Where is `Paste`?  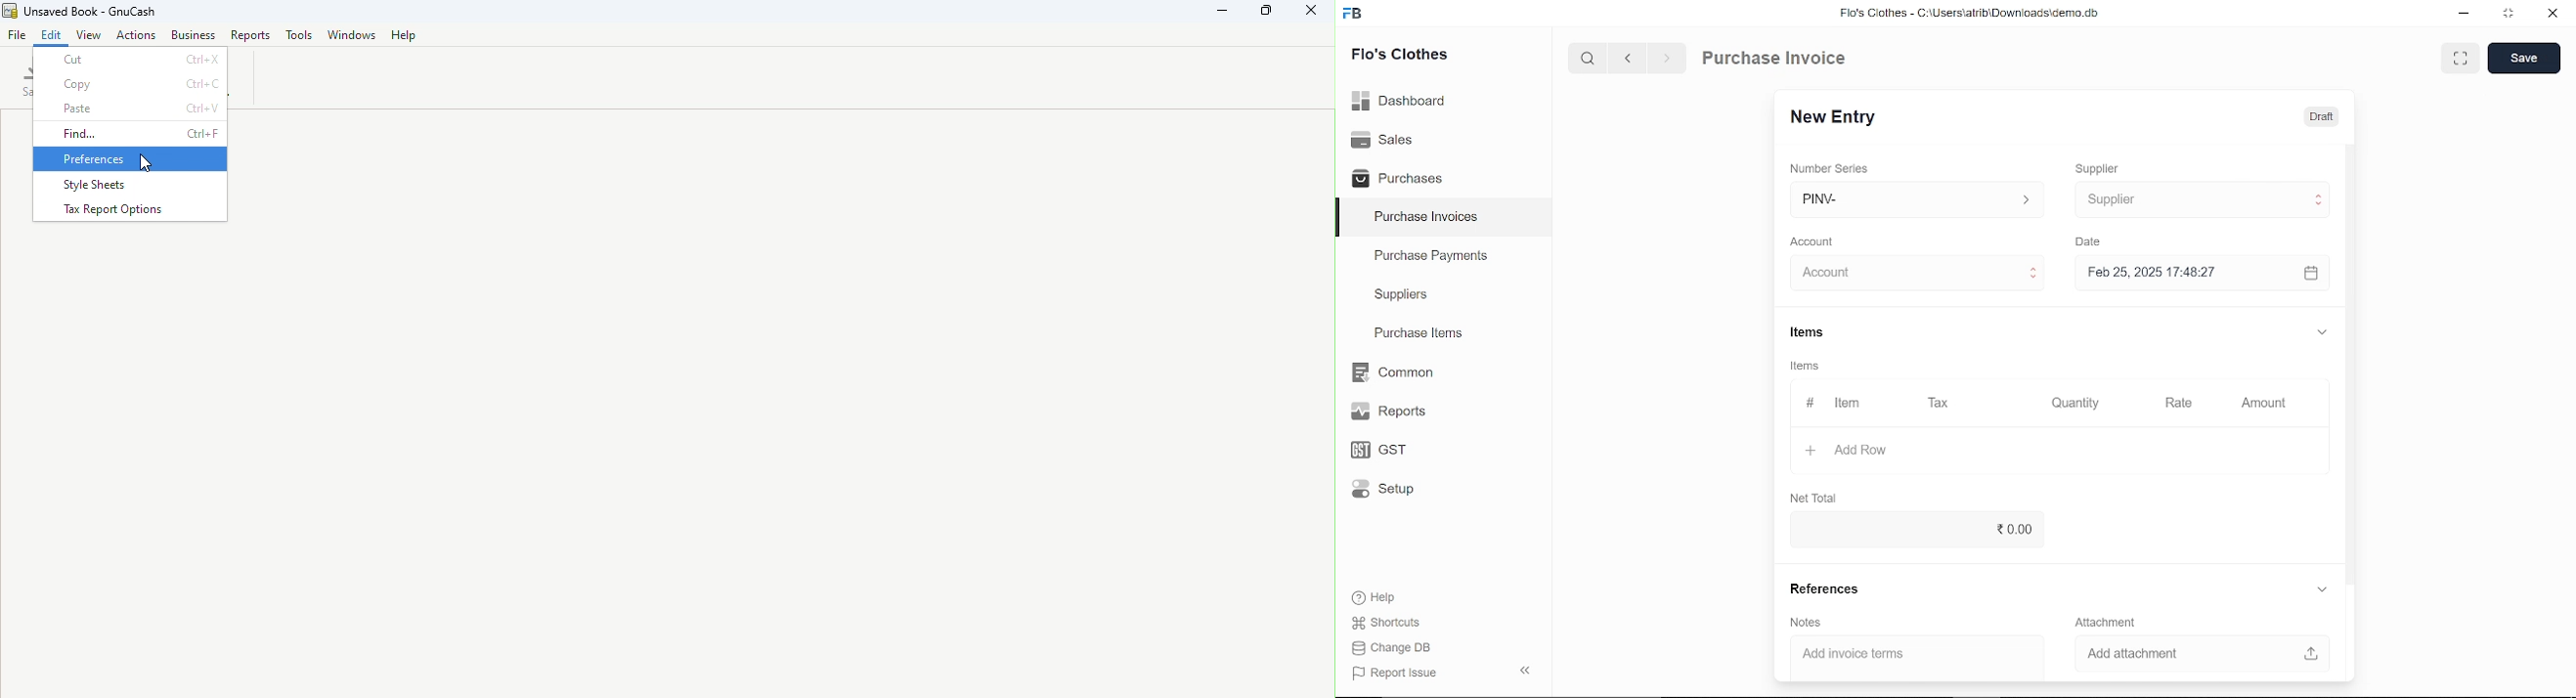 Paste is located at coordinates (138, 109).